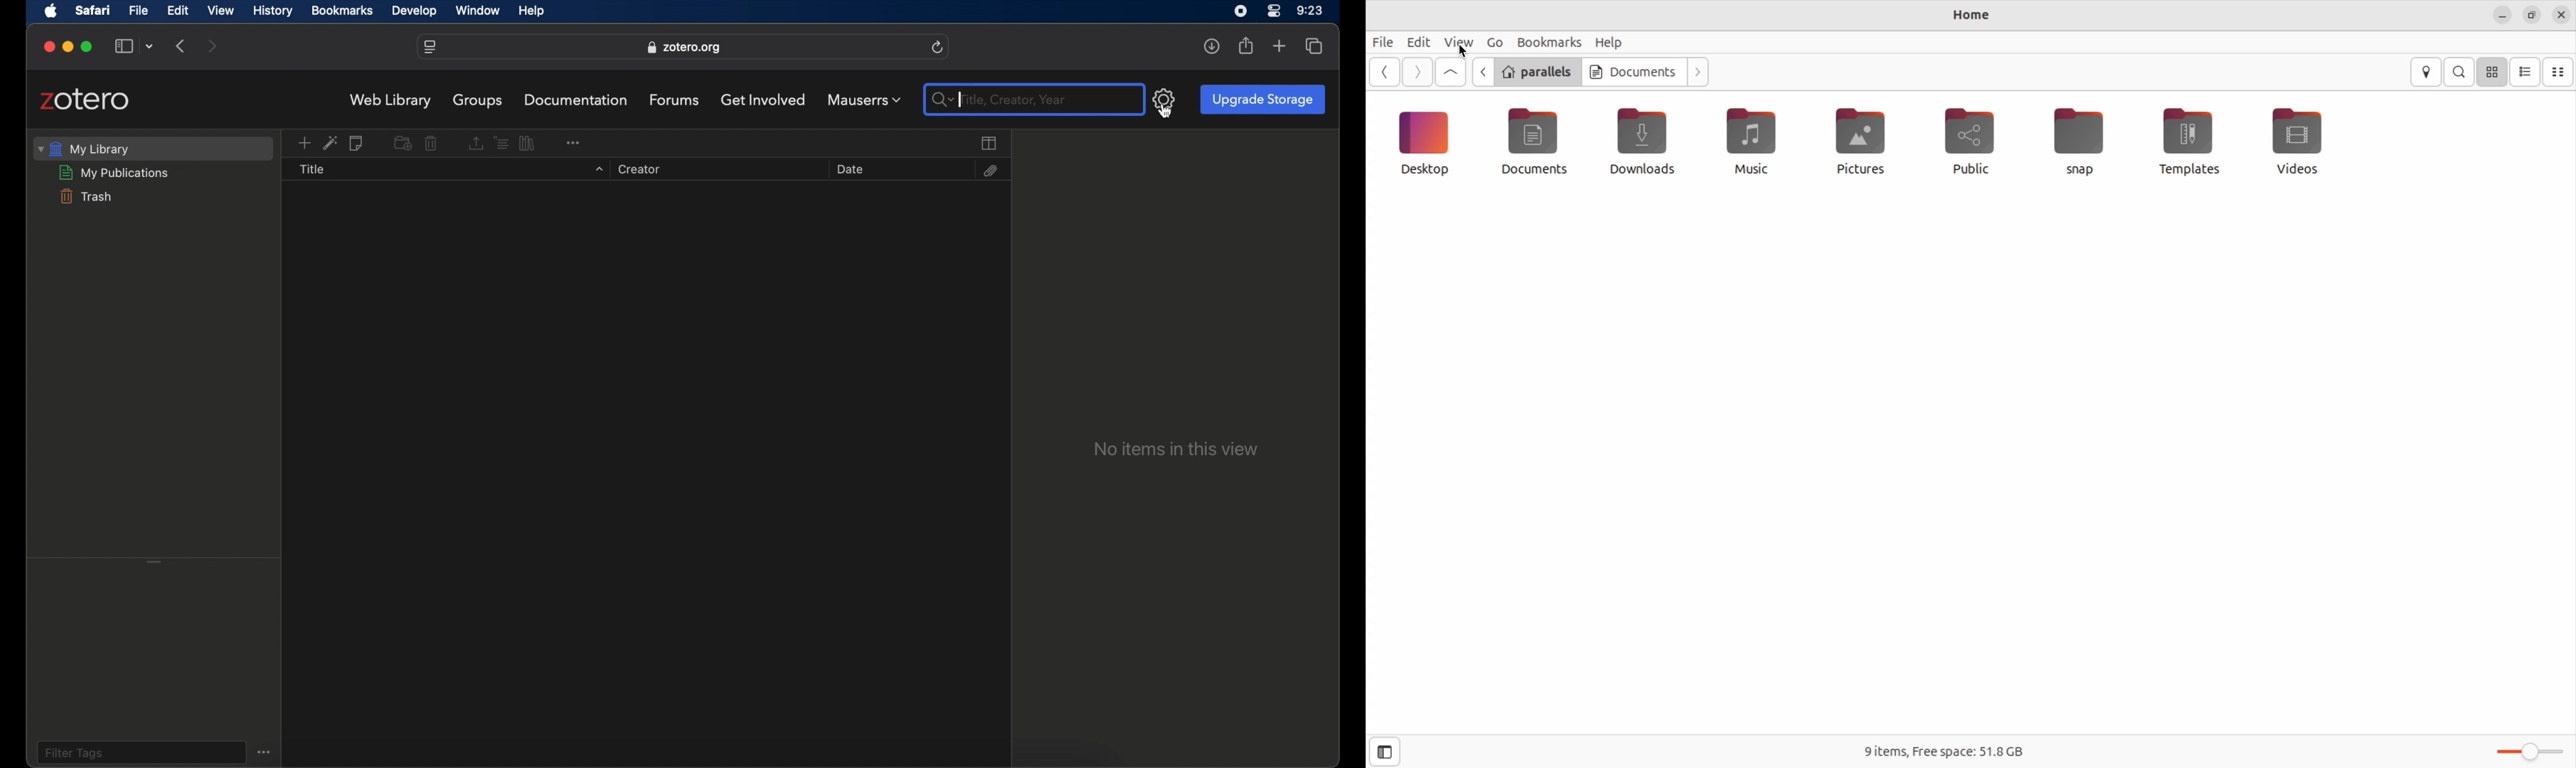  What do you see at coordinates (637, 170) in the screenshot?
I see `creator` at bounding box center [637, 170].